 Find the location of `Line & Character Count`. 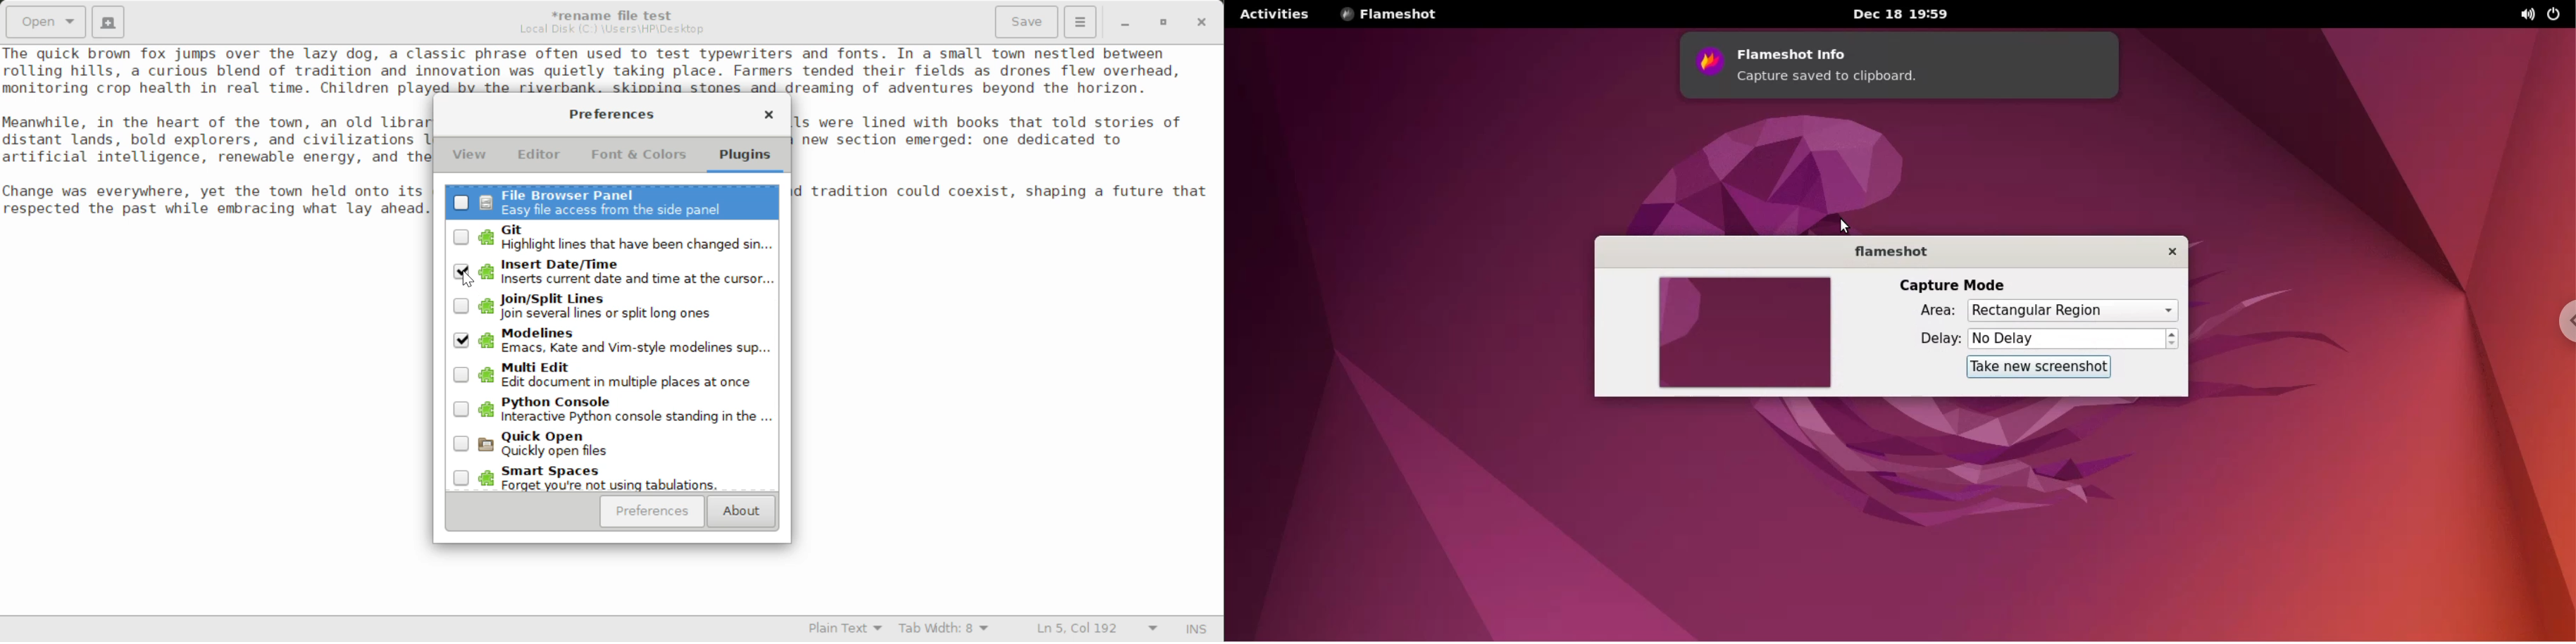

Line & Character Count is located at coordinates (1097, 630).